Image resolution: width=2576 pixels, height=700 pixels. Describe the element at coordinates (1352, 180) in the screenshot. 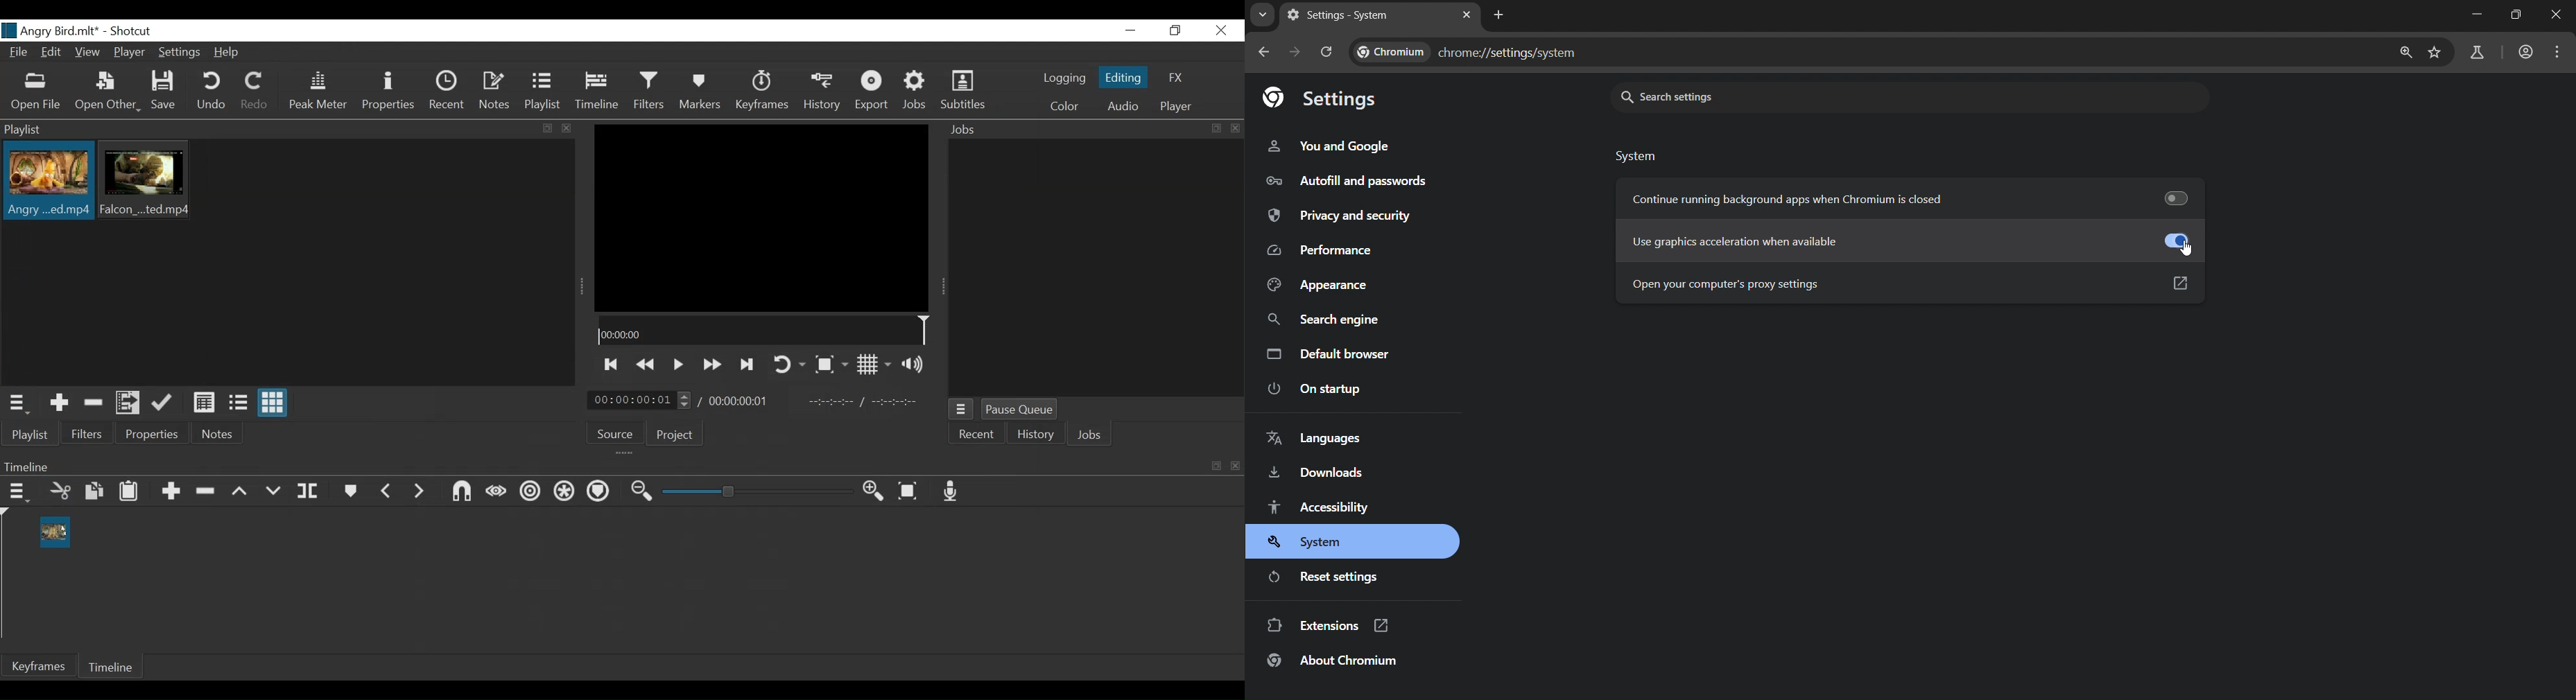

I see `autofill and passwords` at that location.